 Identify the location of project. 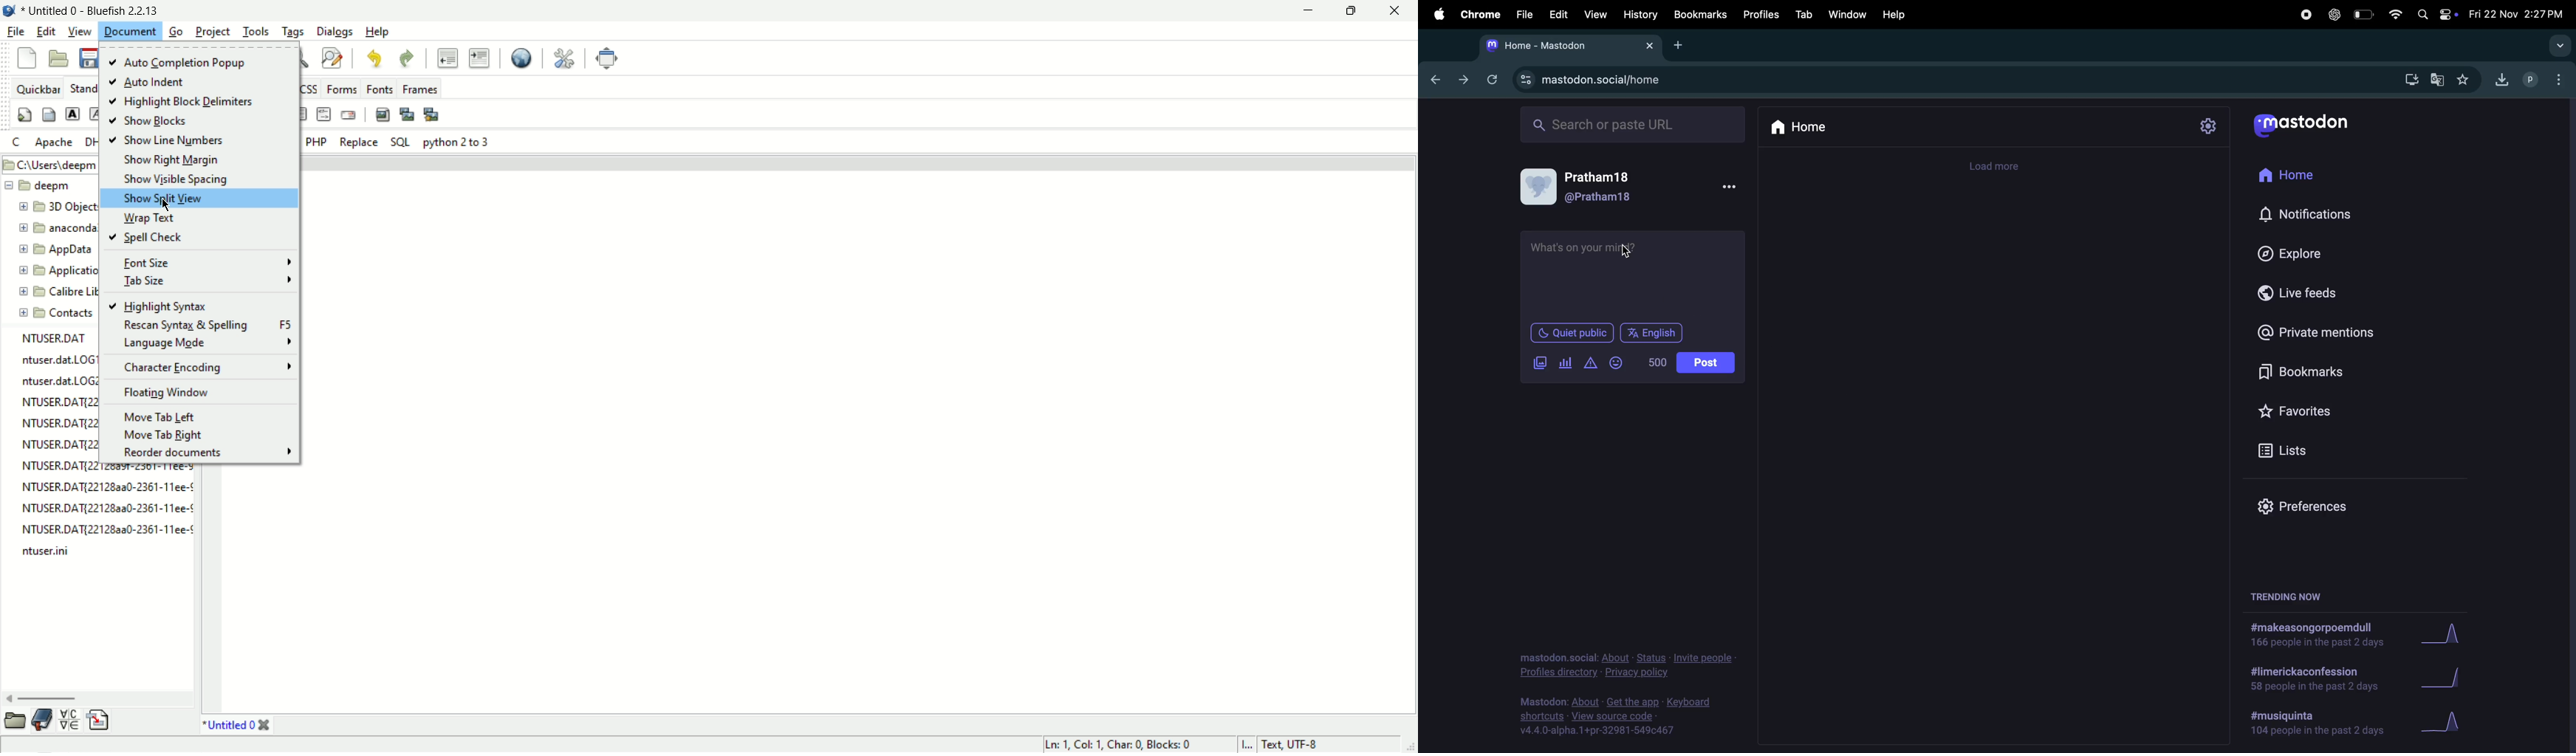
(213, 32).